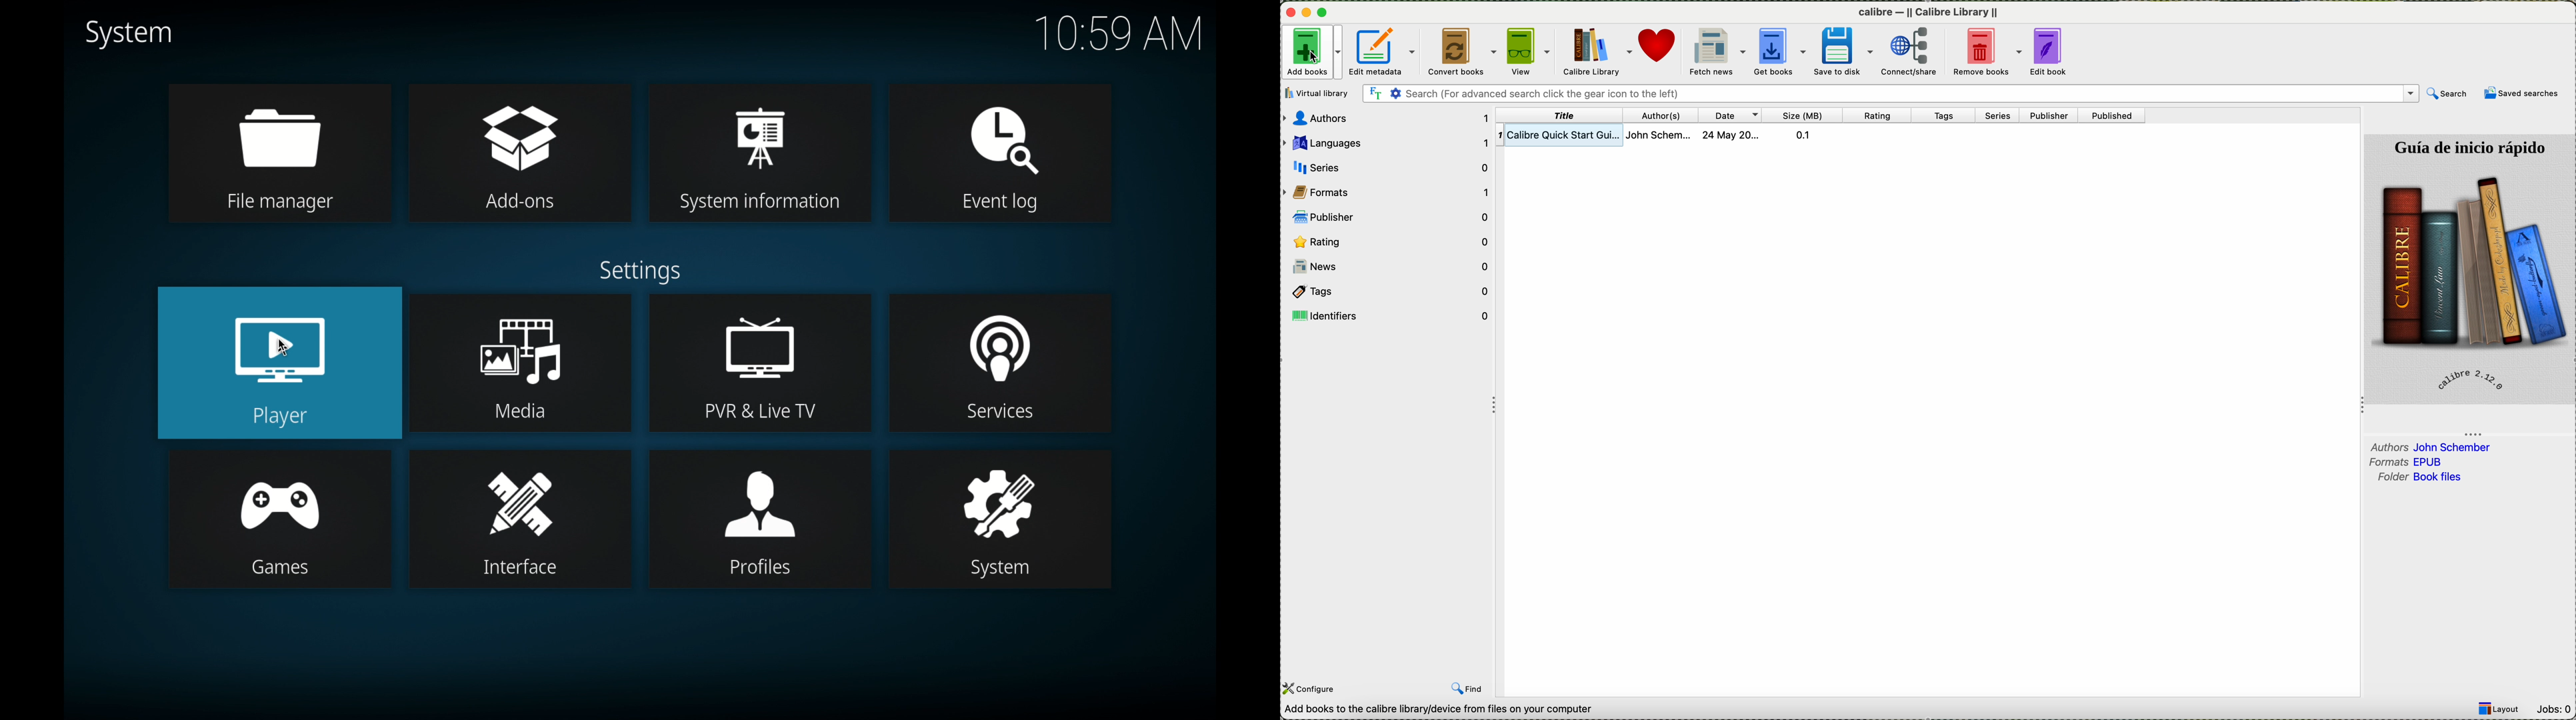 The image size is (2576, 728). I want to click on services, so click(1003, 362).